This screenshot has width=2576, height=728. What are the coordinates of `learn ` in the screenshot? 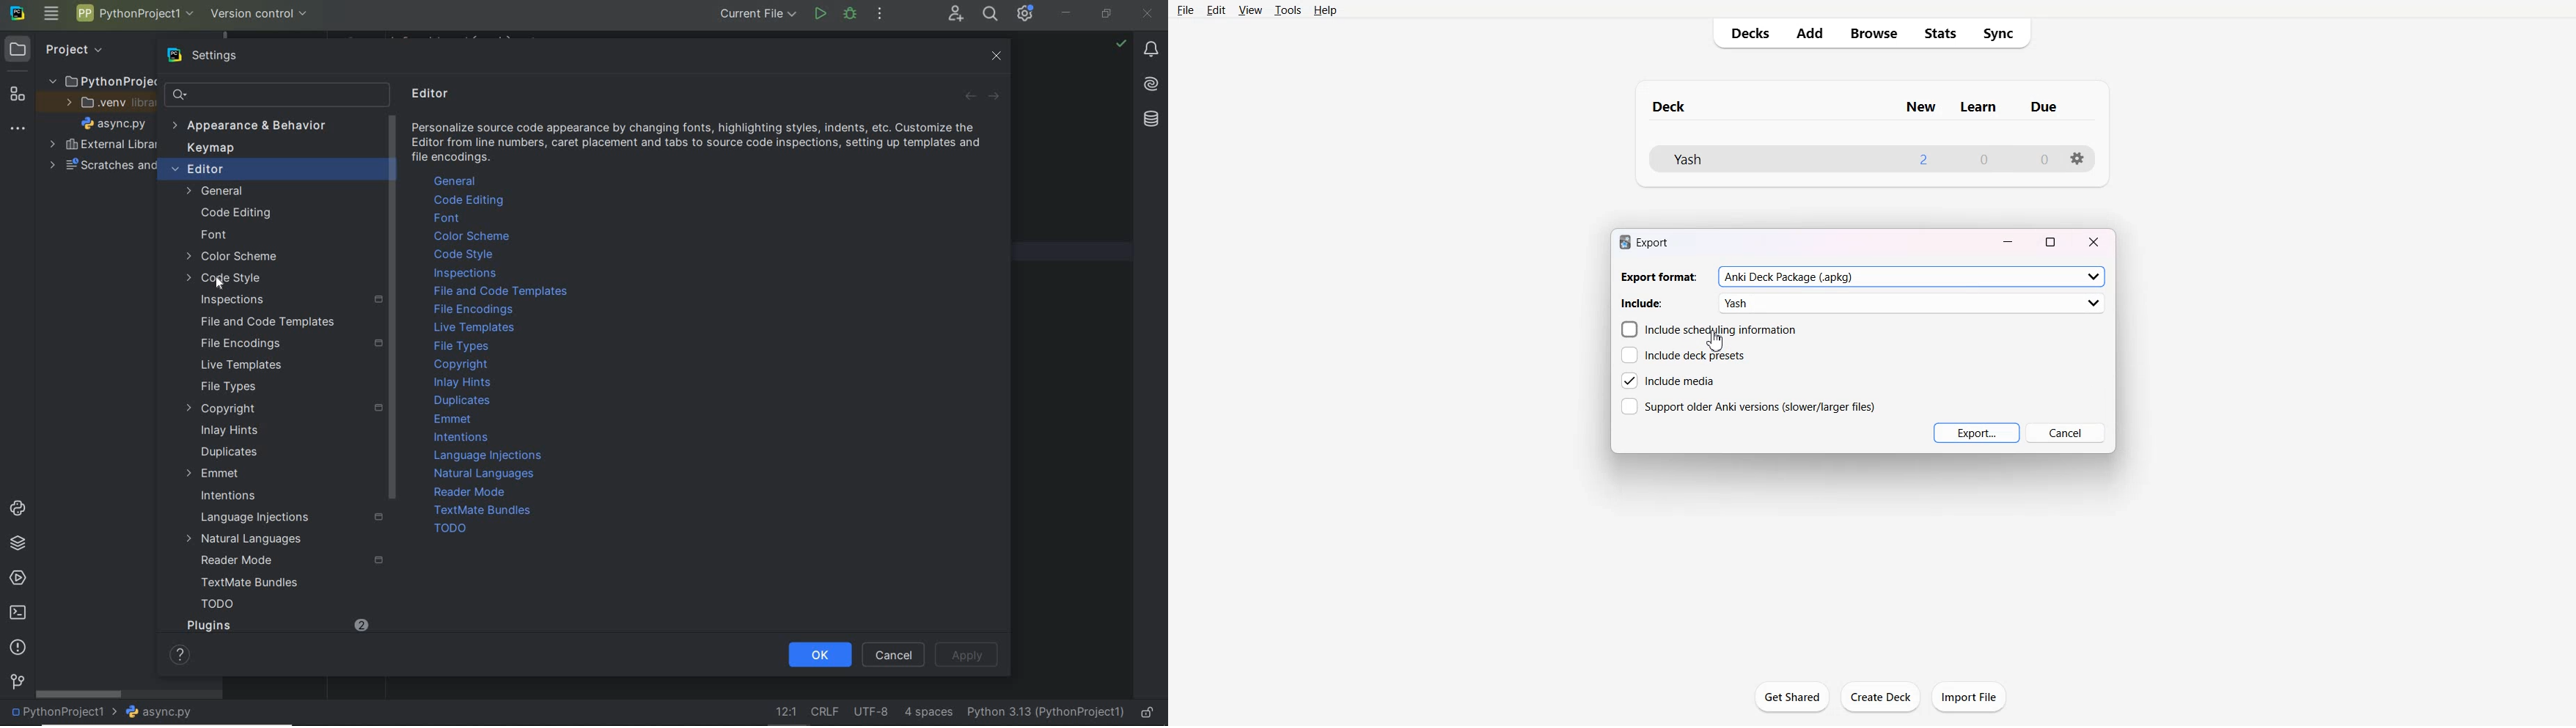 It's located at (1980, 107).